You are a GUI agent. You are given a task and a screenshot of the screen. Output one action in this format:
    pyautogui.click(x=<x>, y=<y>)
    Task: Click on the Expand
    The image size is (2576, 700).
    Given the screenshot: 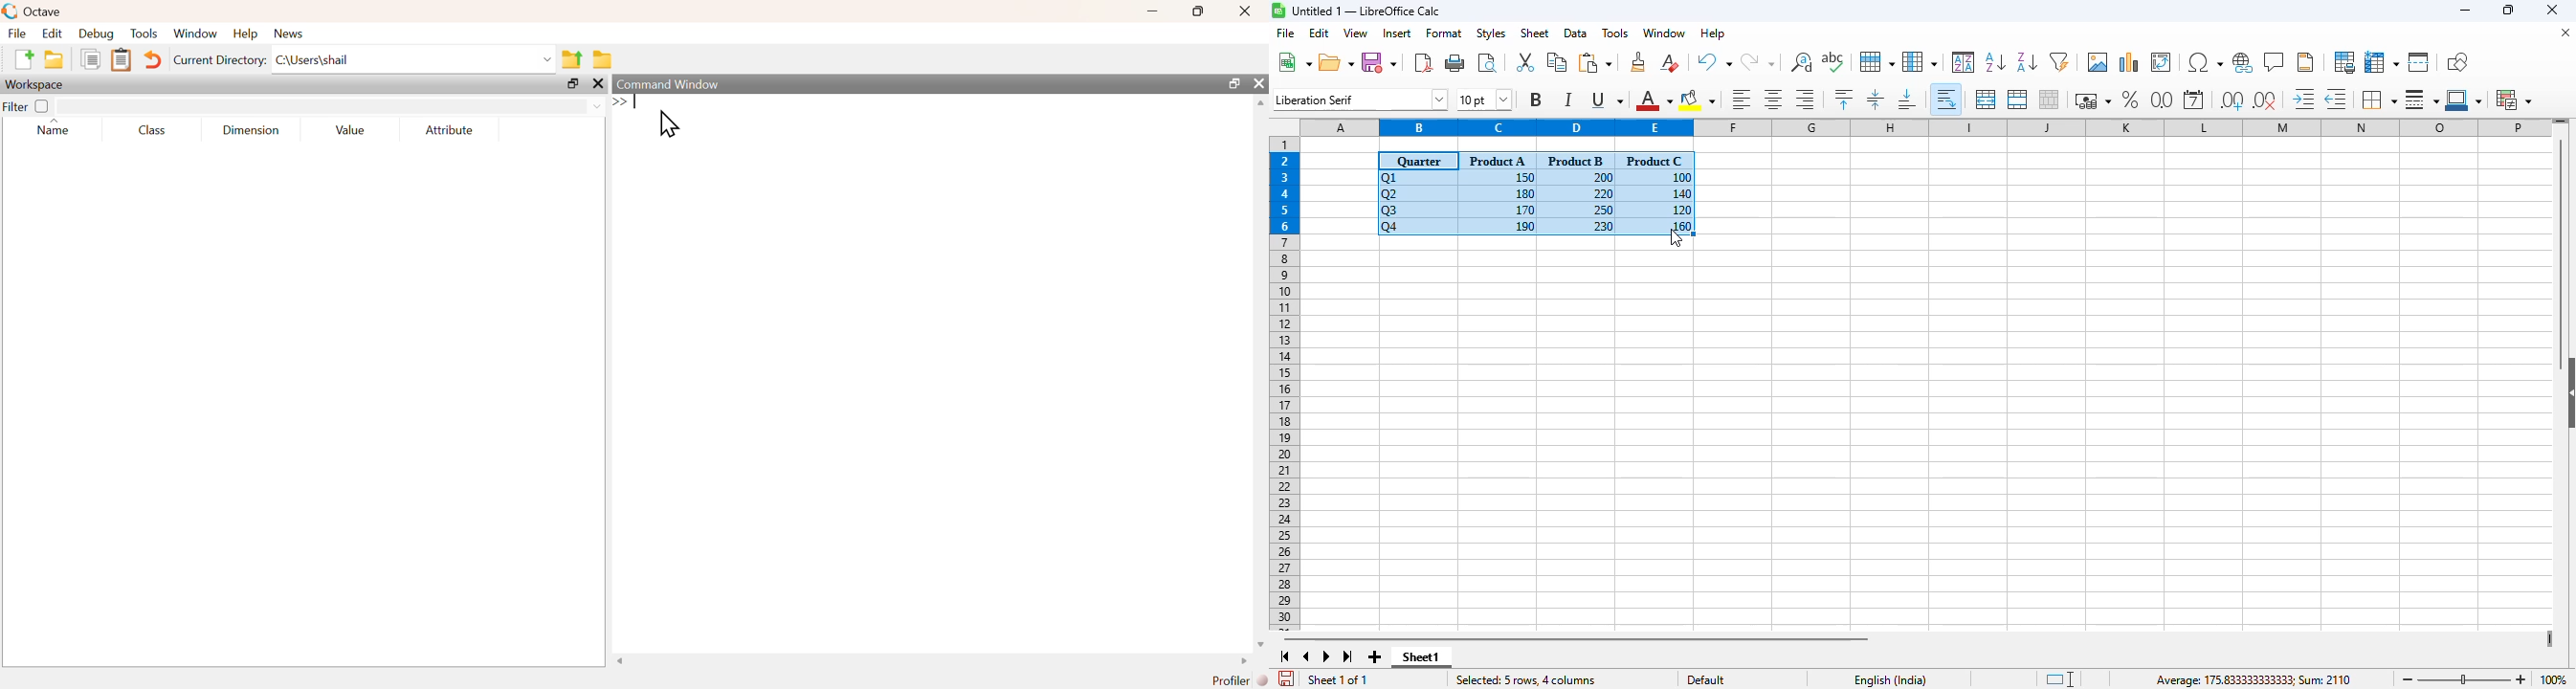 What is the action you would take?
    pyautogui.click(x=620, y=102)
    